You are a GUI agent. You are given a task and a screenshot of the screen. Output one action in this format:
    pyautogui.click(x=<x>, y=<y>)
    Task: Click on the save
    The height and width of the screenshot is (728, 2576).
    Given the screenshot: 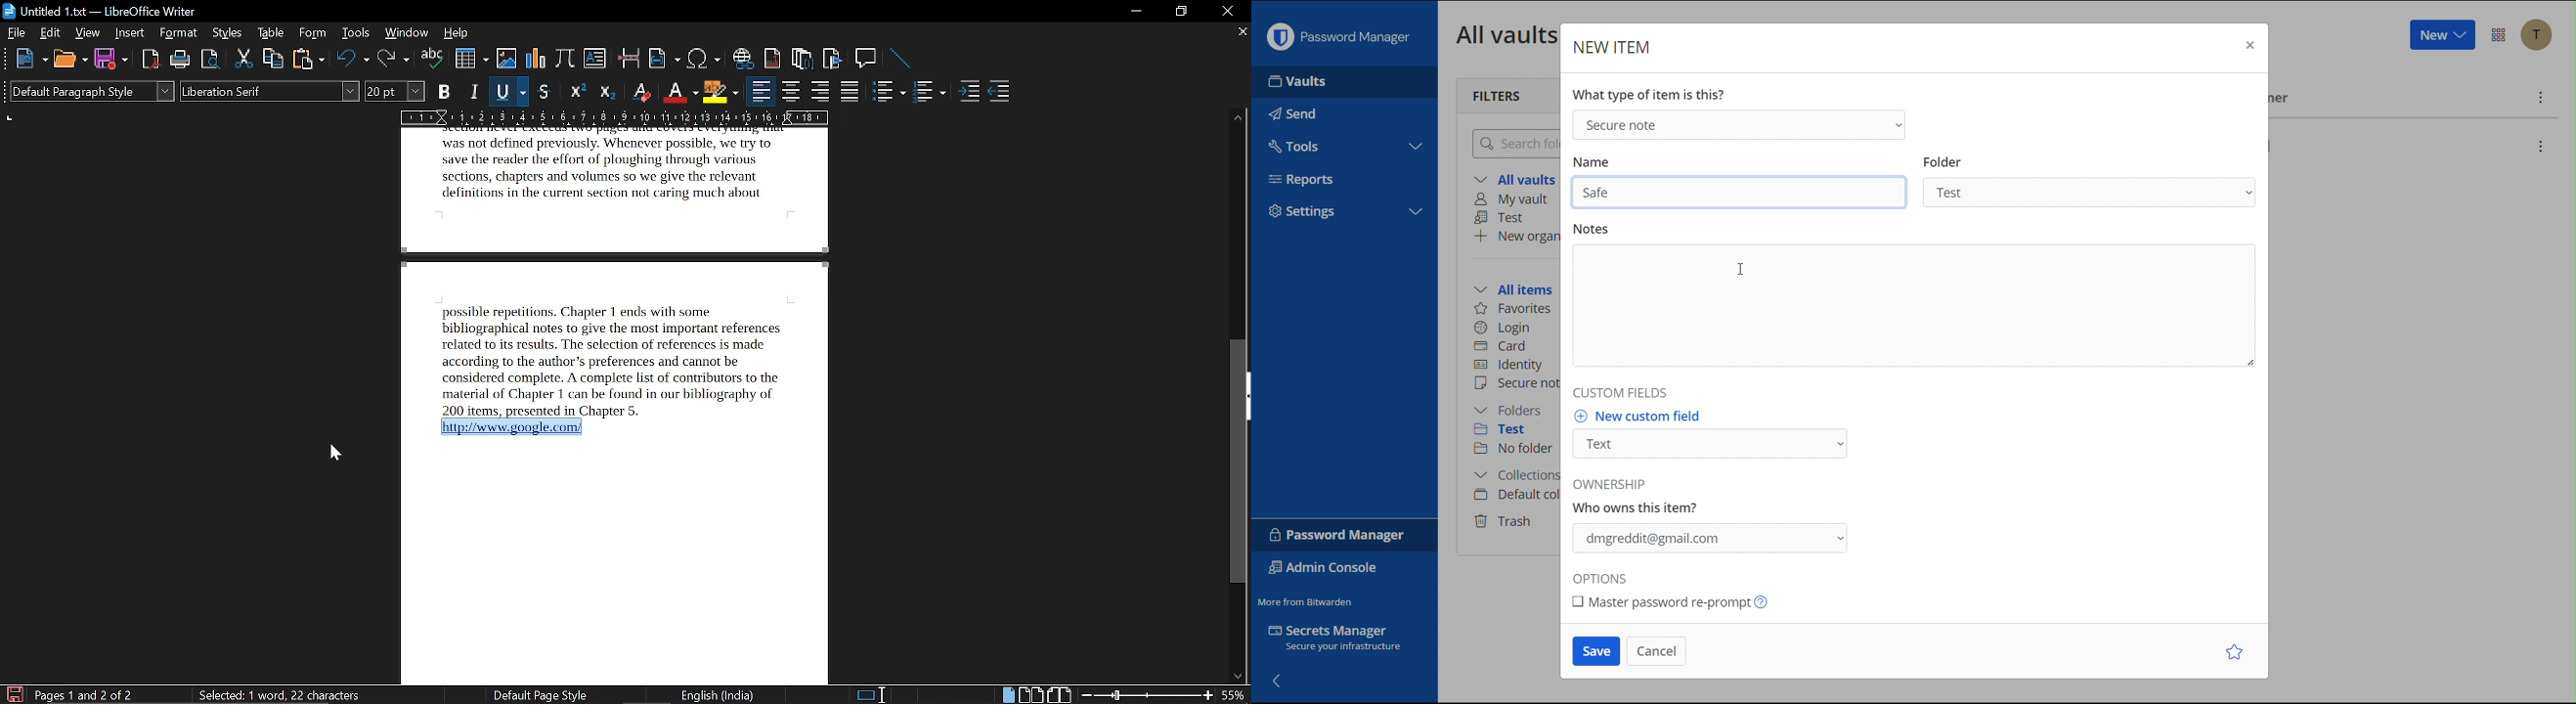 What is the action you would take?
    pyautogui.click(x=13, y=694)
    